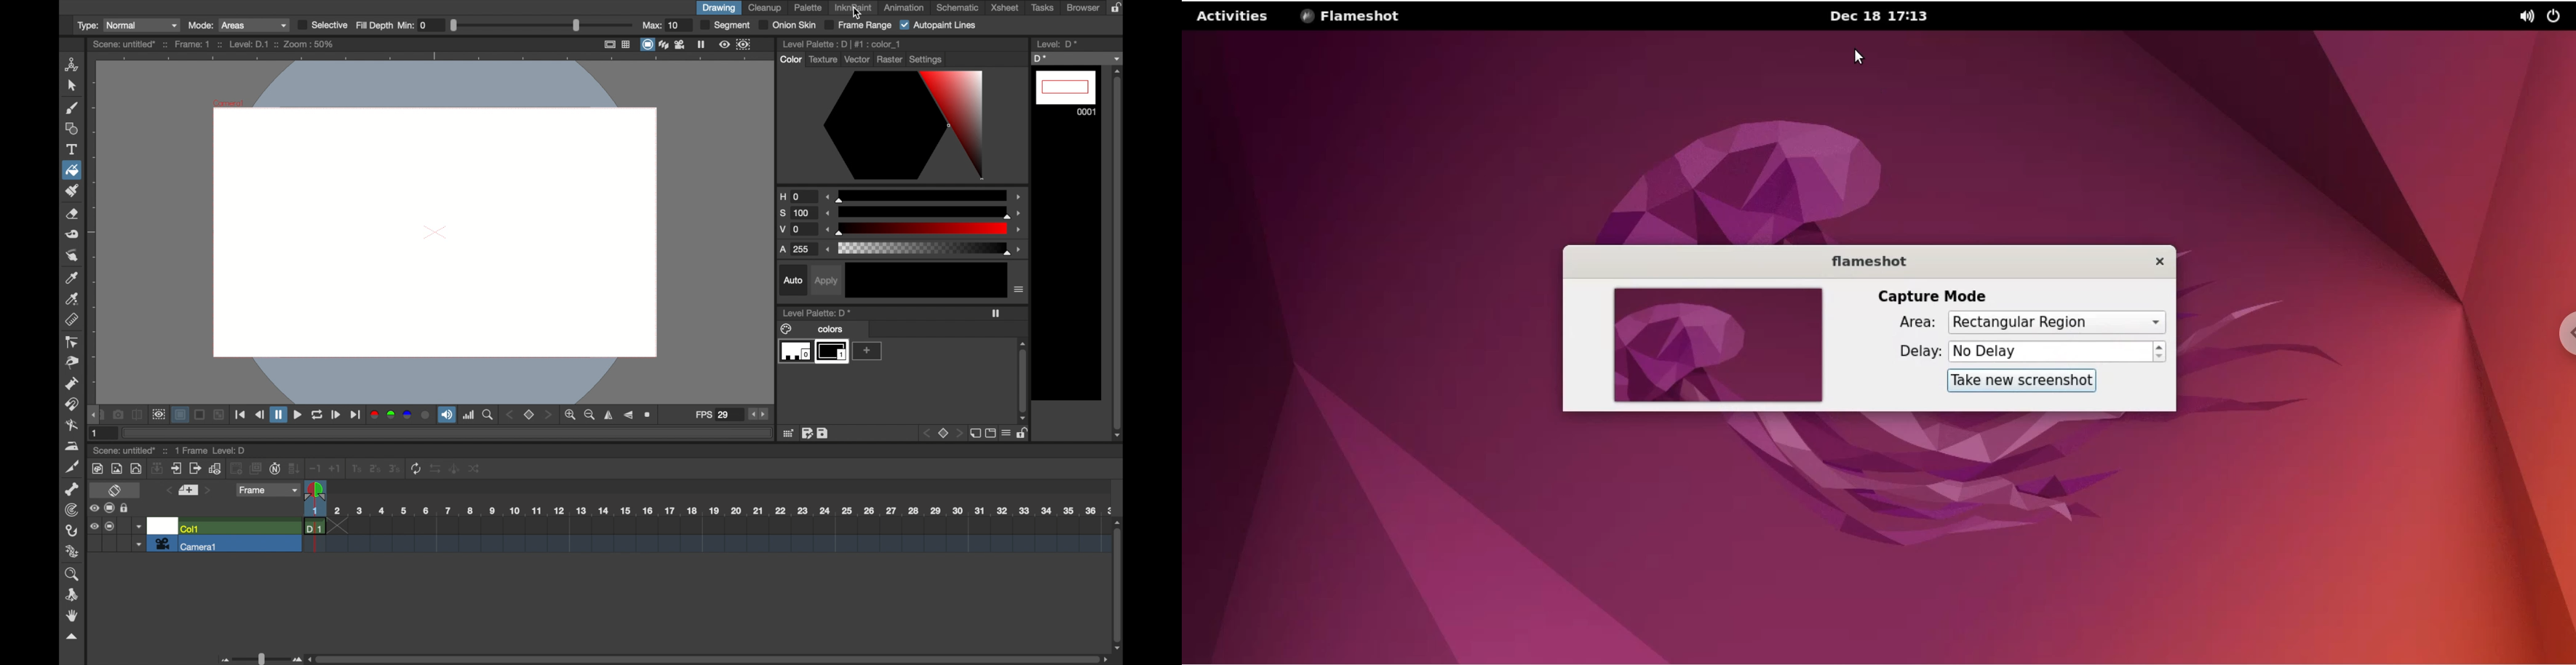  Describe the element at coordinates (927, 59) in the screenshot. I see `settings` at that location.